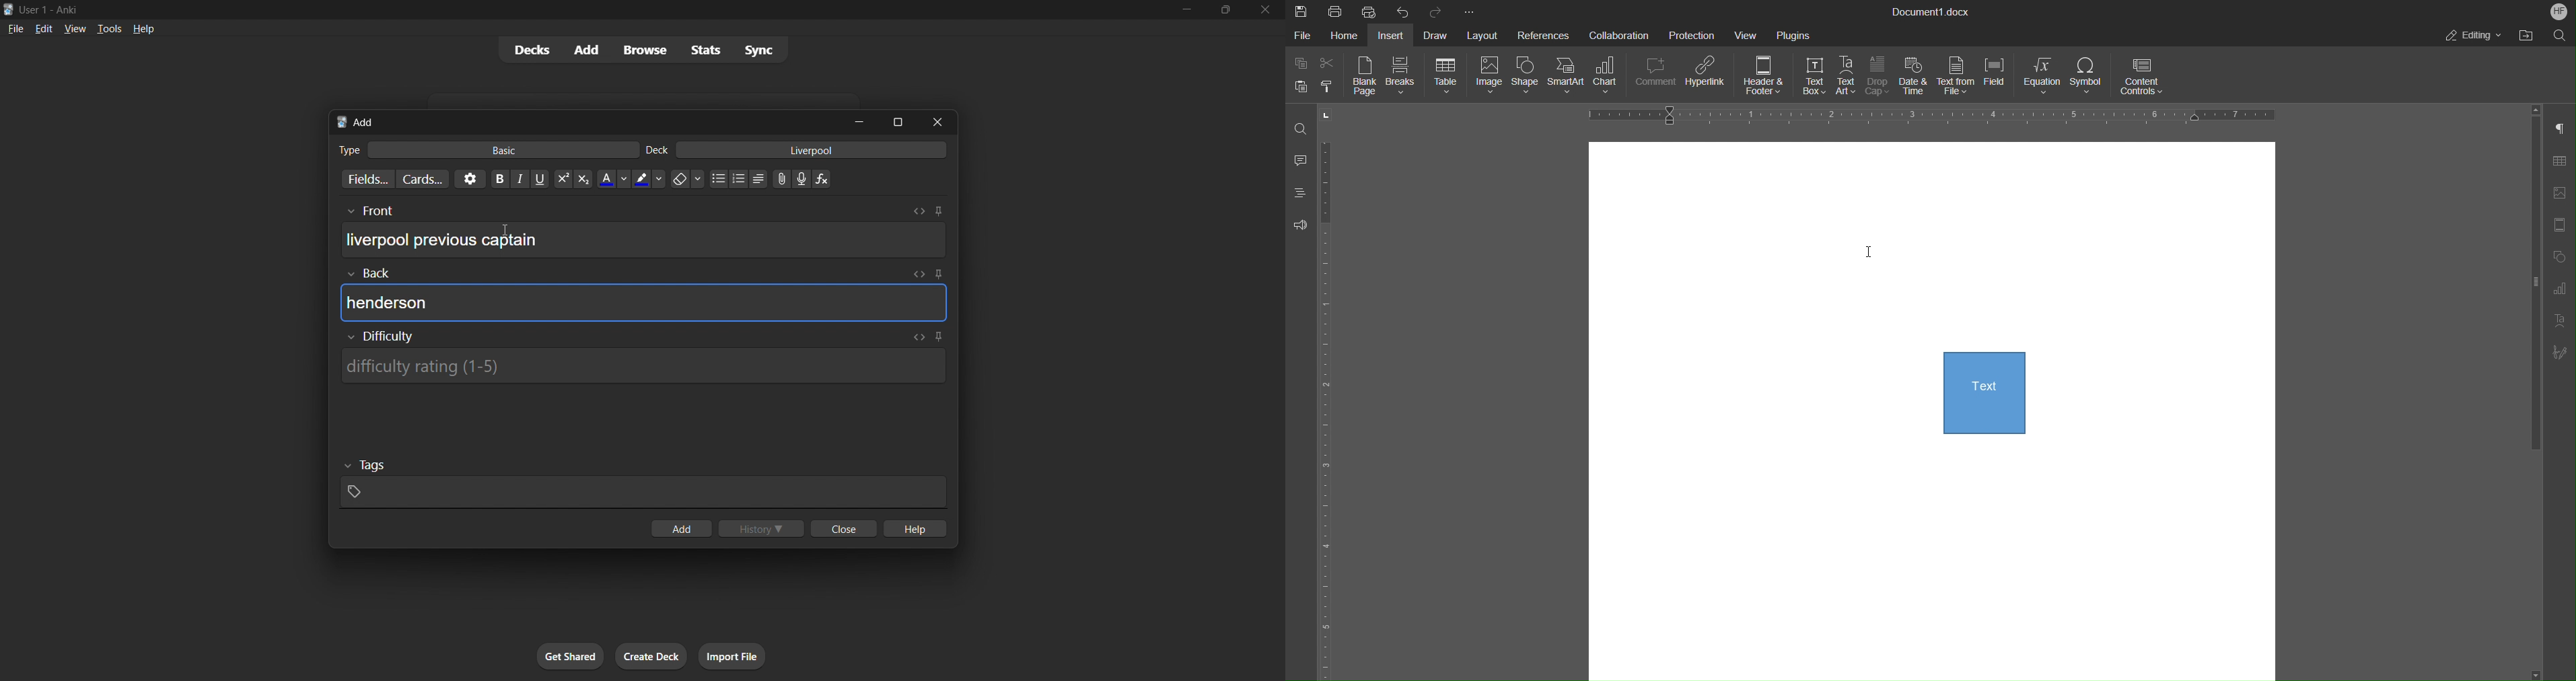 This screenshot has height=700, width=2576. I want to click on Date & Time, so click(1915, 77).